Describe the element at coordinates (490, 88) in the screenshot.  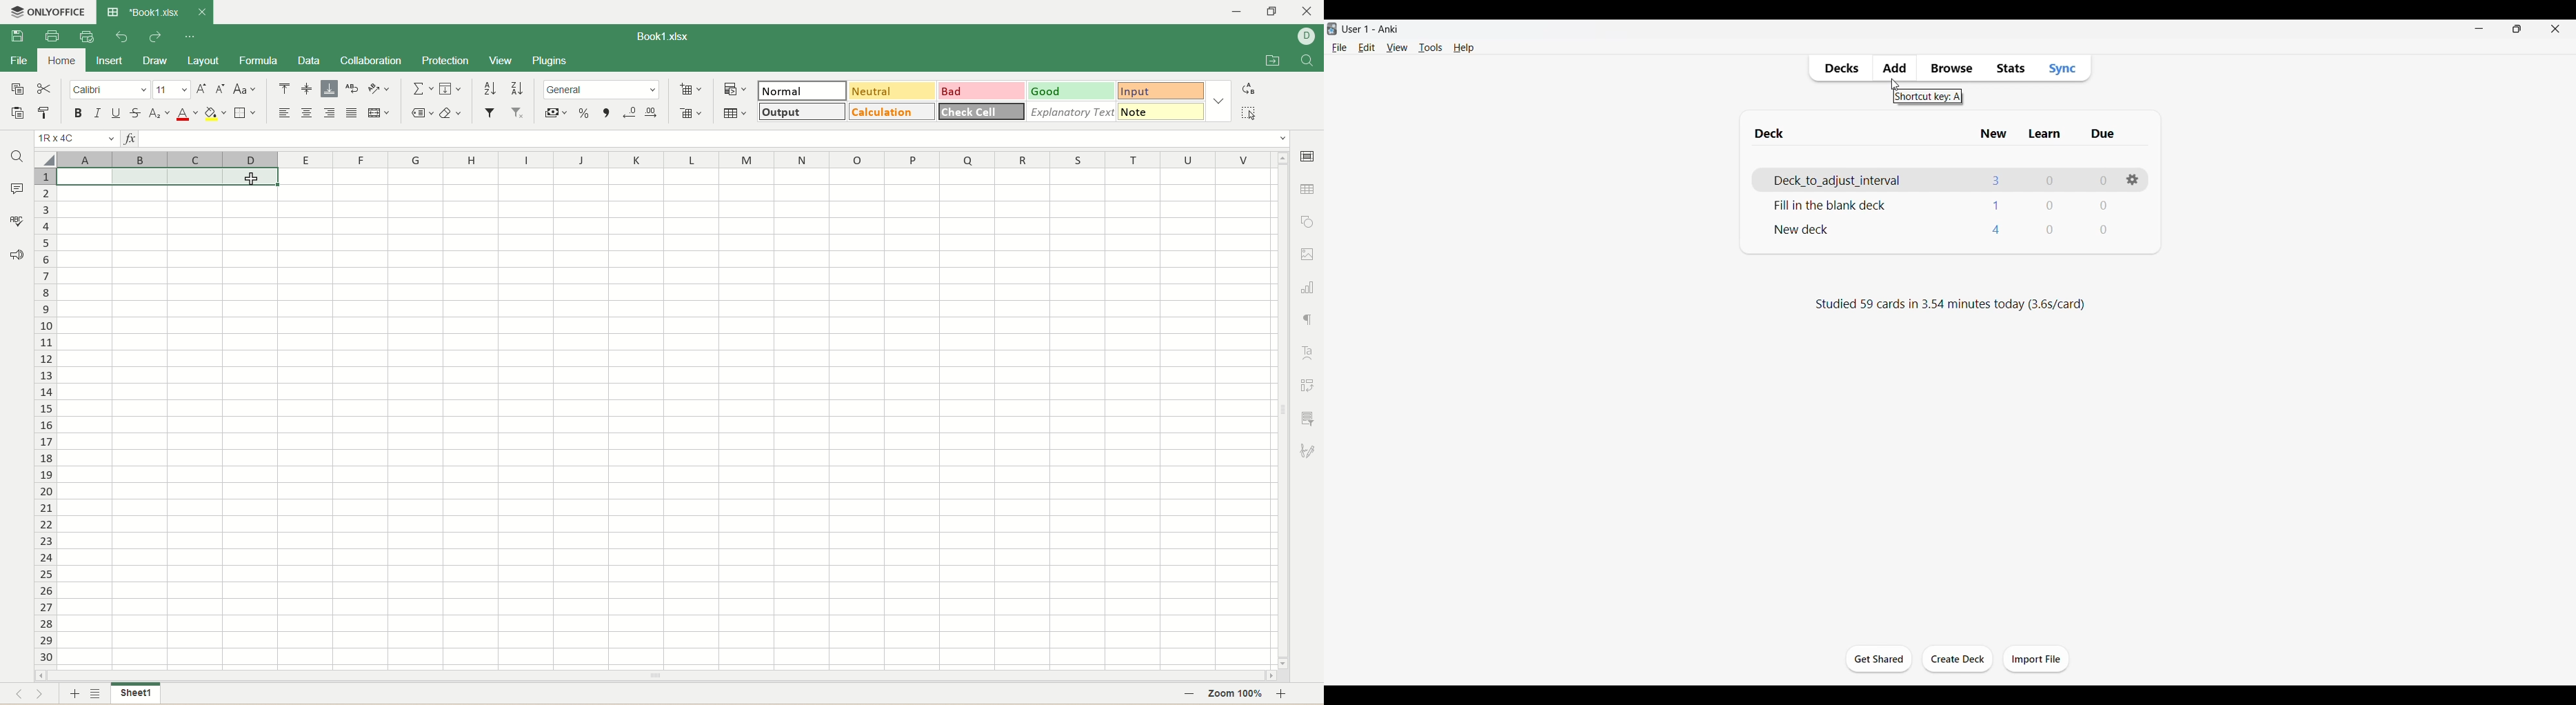
I see `sort ascending` at that location.